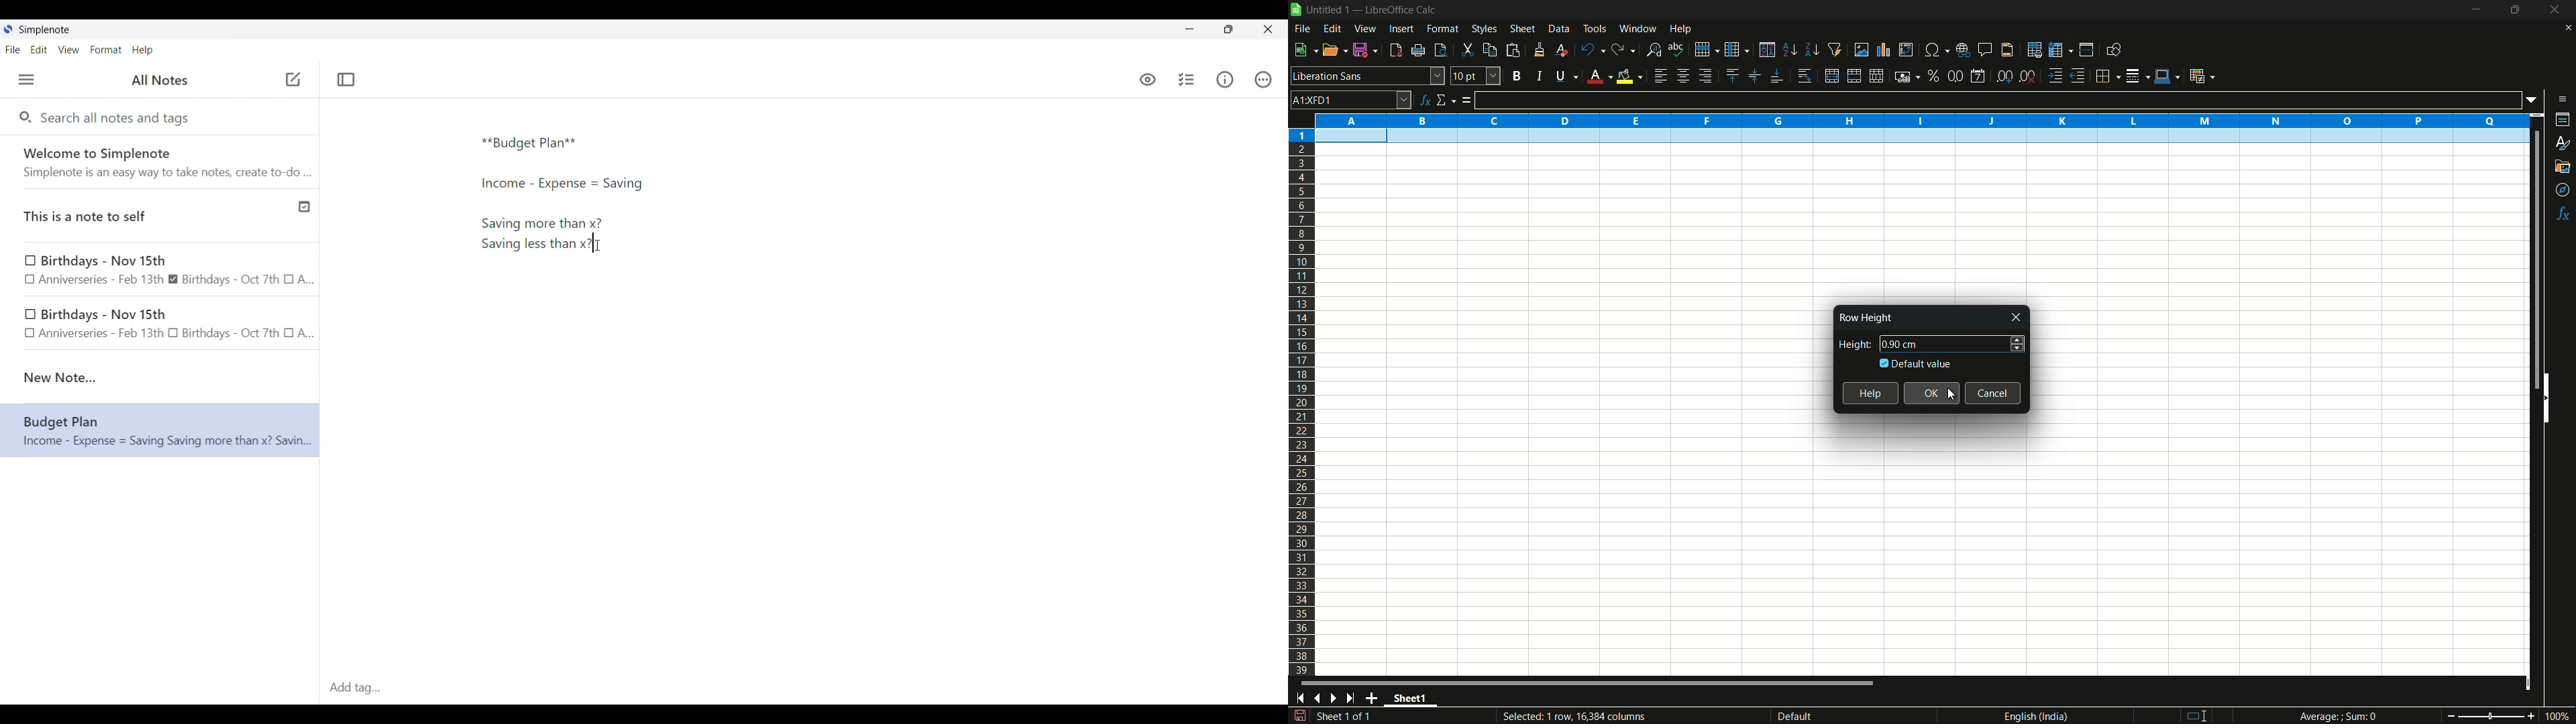 Image resolution: width=2576 pixels, height=728 pixels. What do you see at coordinates (13, 49) in the screenshot?
I see `File menu` at bounding box center [13, 49].